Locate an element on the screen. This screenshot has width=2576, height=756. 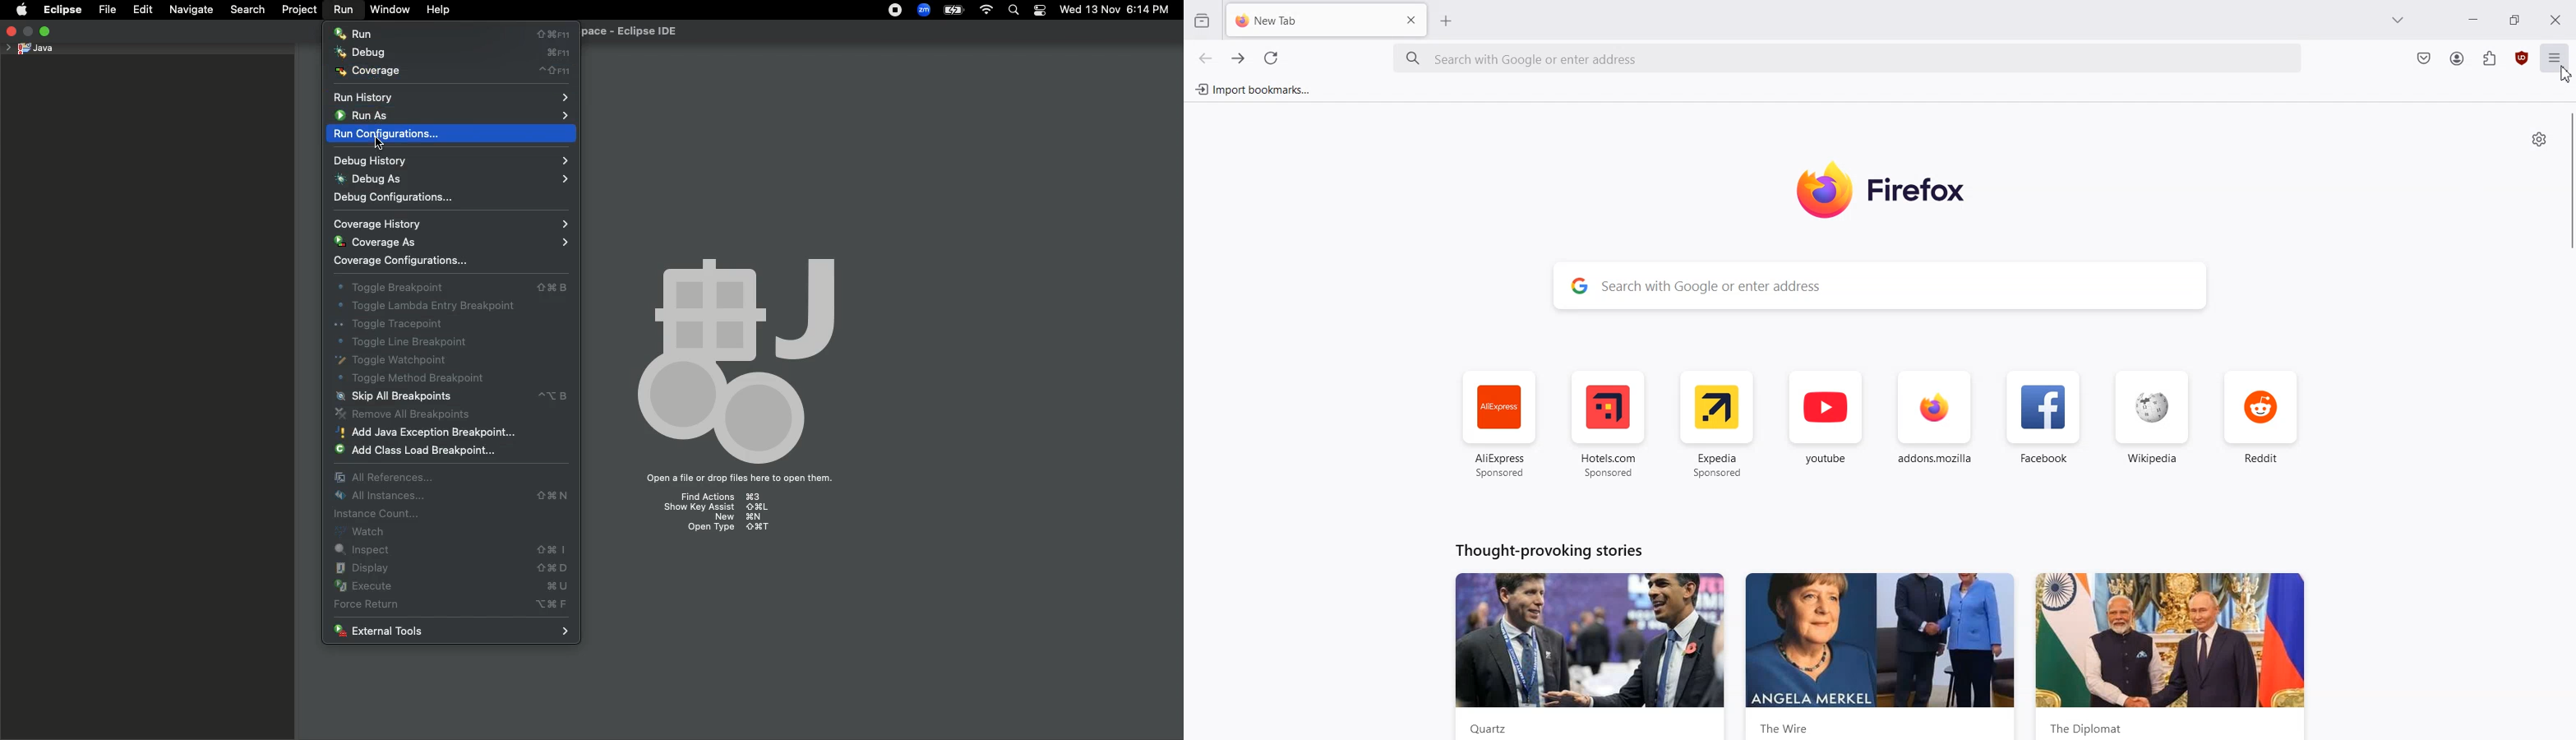
Add New tab is located at coordinates (1446, 21).